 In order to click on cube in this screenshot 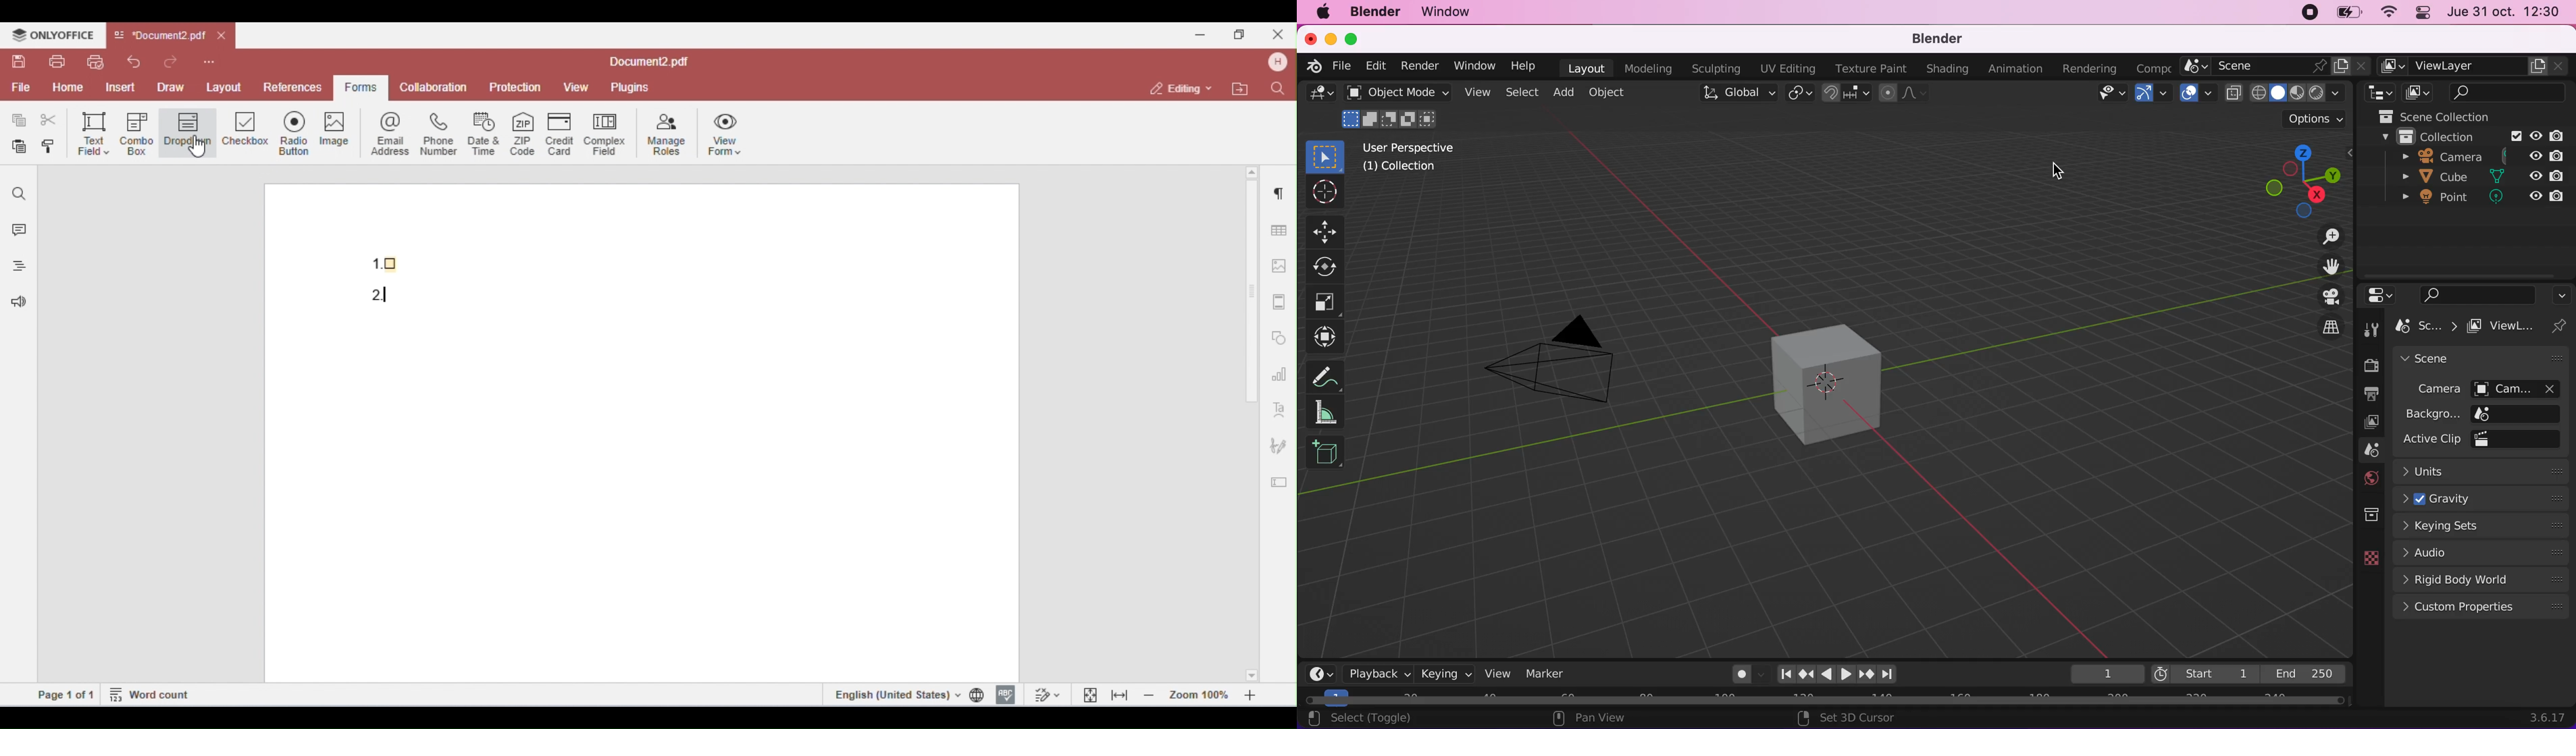, I will do `click(2437, 178)`.